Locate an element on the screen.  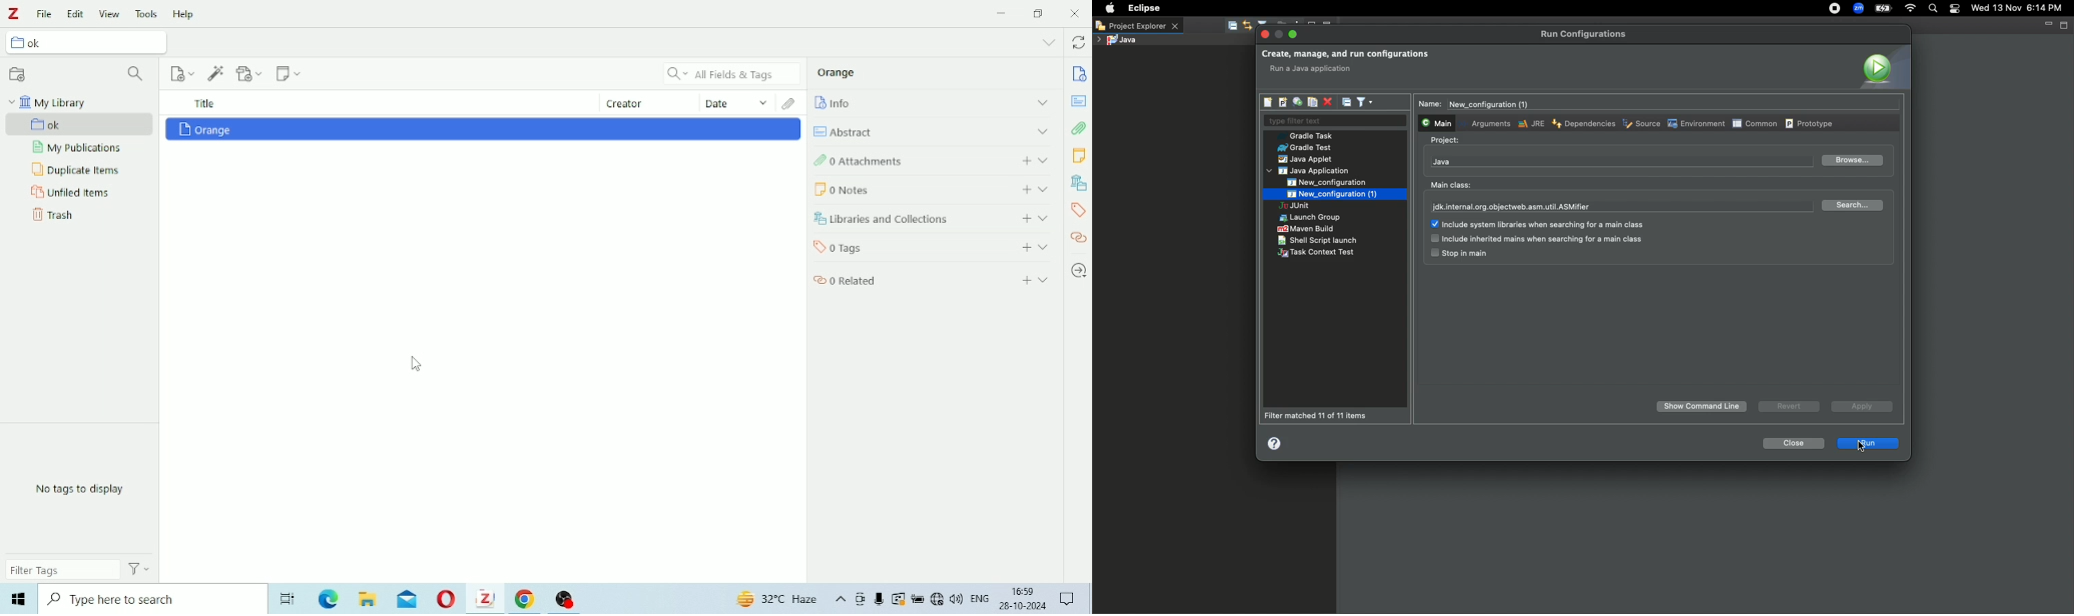
Mail is located at coordinates (407, 599).